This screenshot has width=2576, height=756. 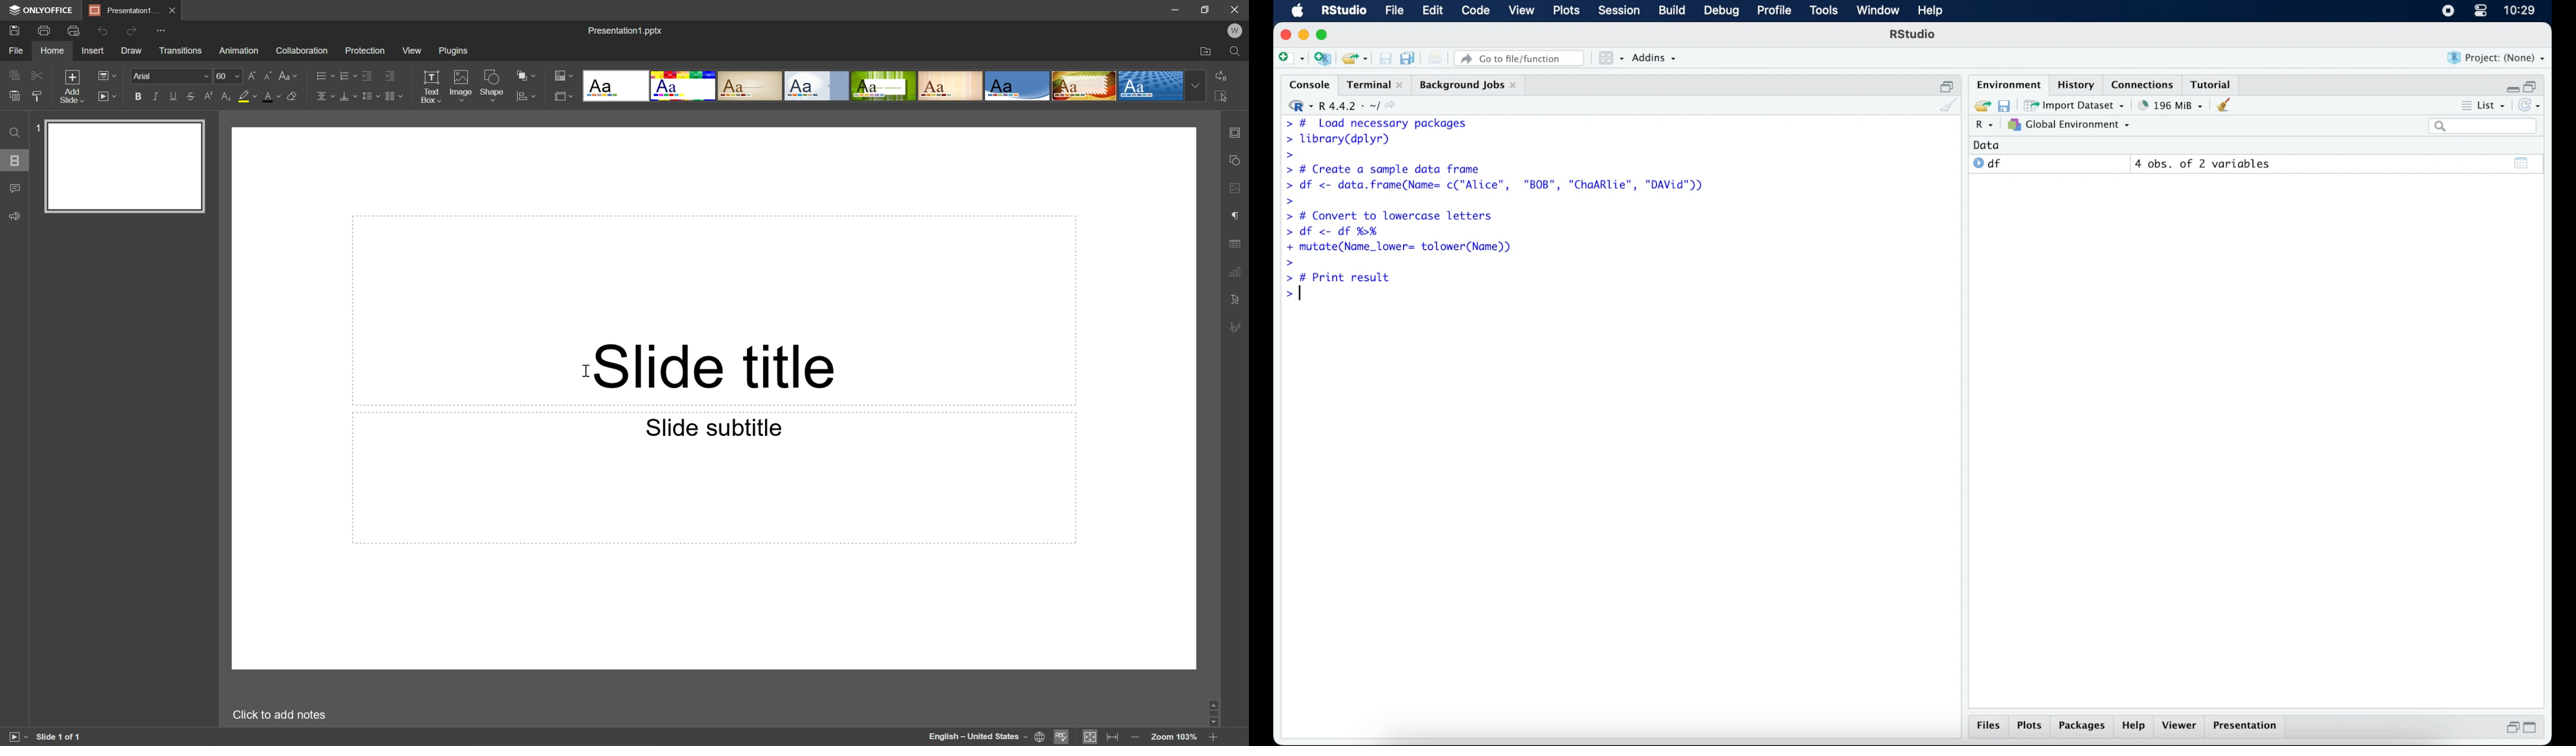 What do you see at coordinates (302, 50) in the screenshot?
I see `Collaboration` at bounding box center [302, 50].